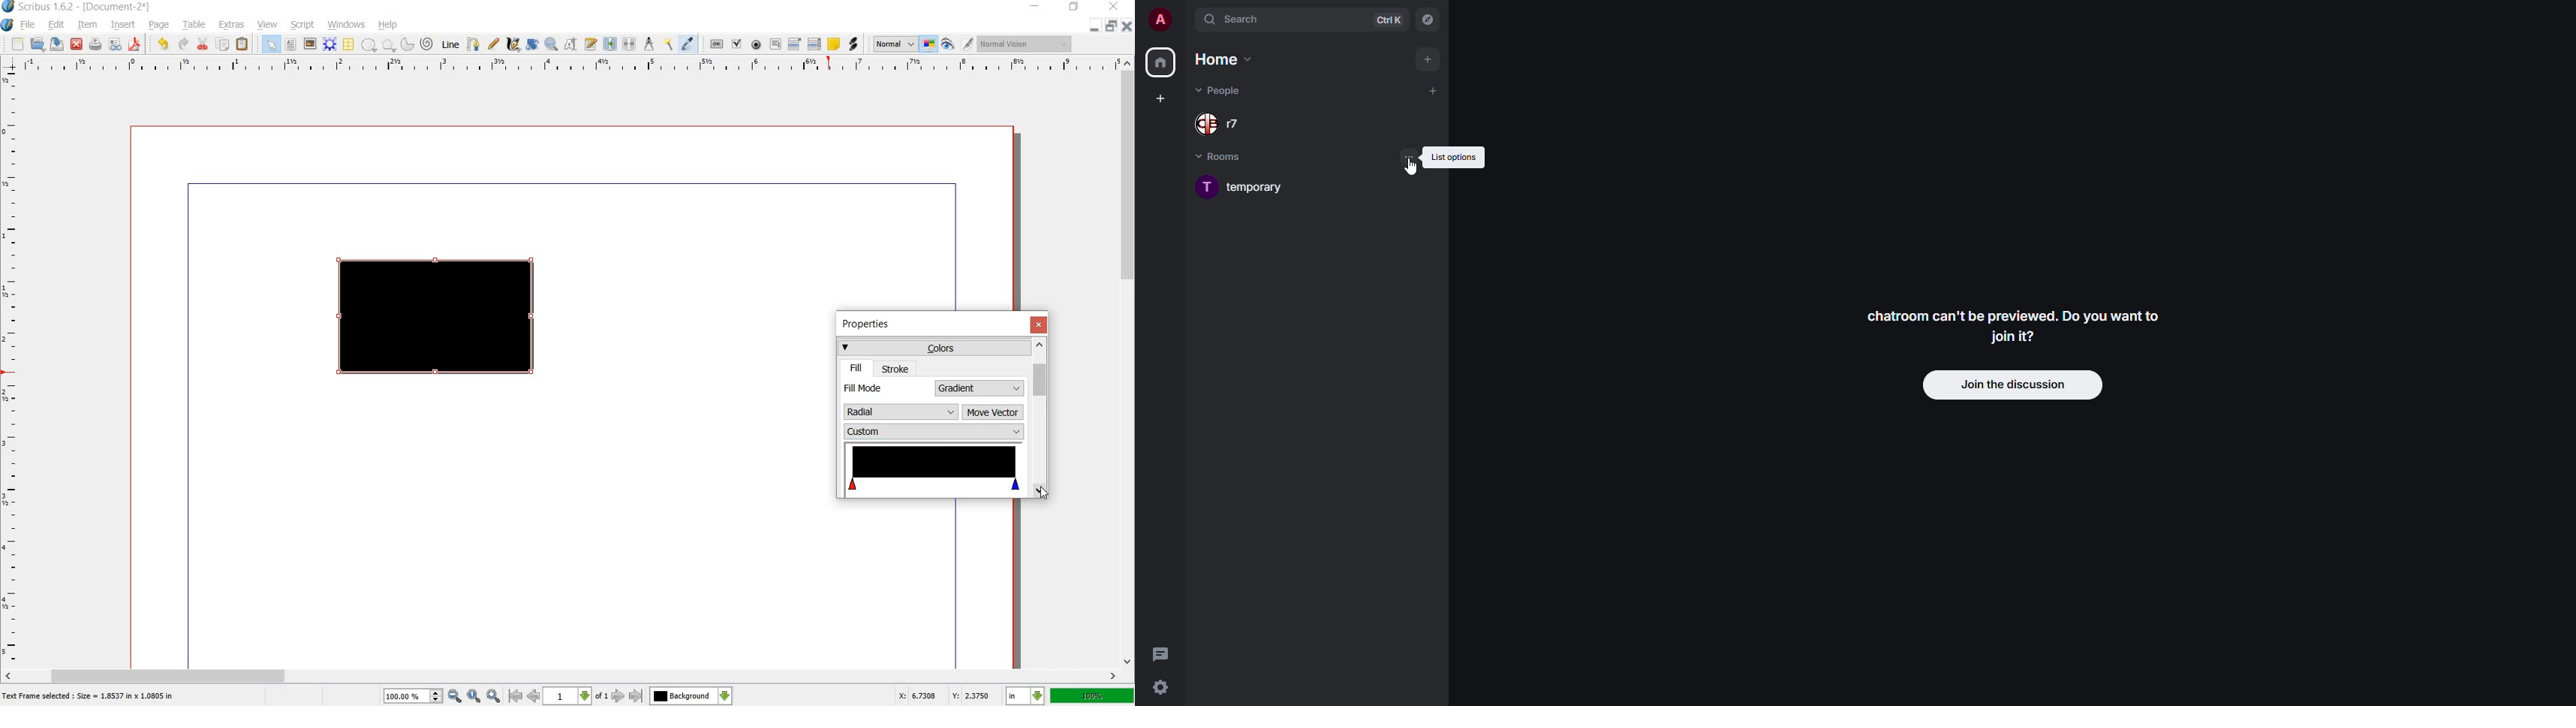  What do you see at coordinates (1159, 20) in the screenshot?
I see `profile` at bounding box center [1159, 20].